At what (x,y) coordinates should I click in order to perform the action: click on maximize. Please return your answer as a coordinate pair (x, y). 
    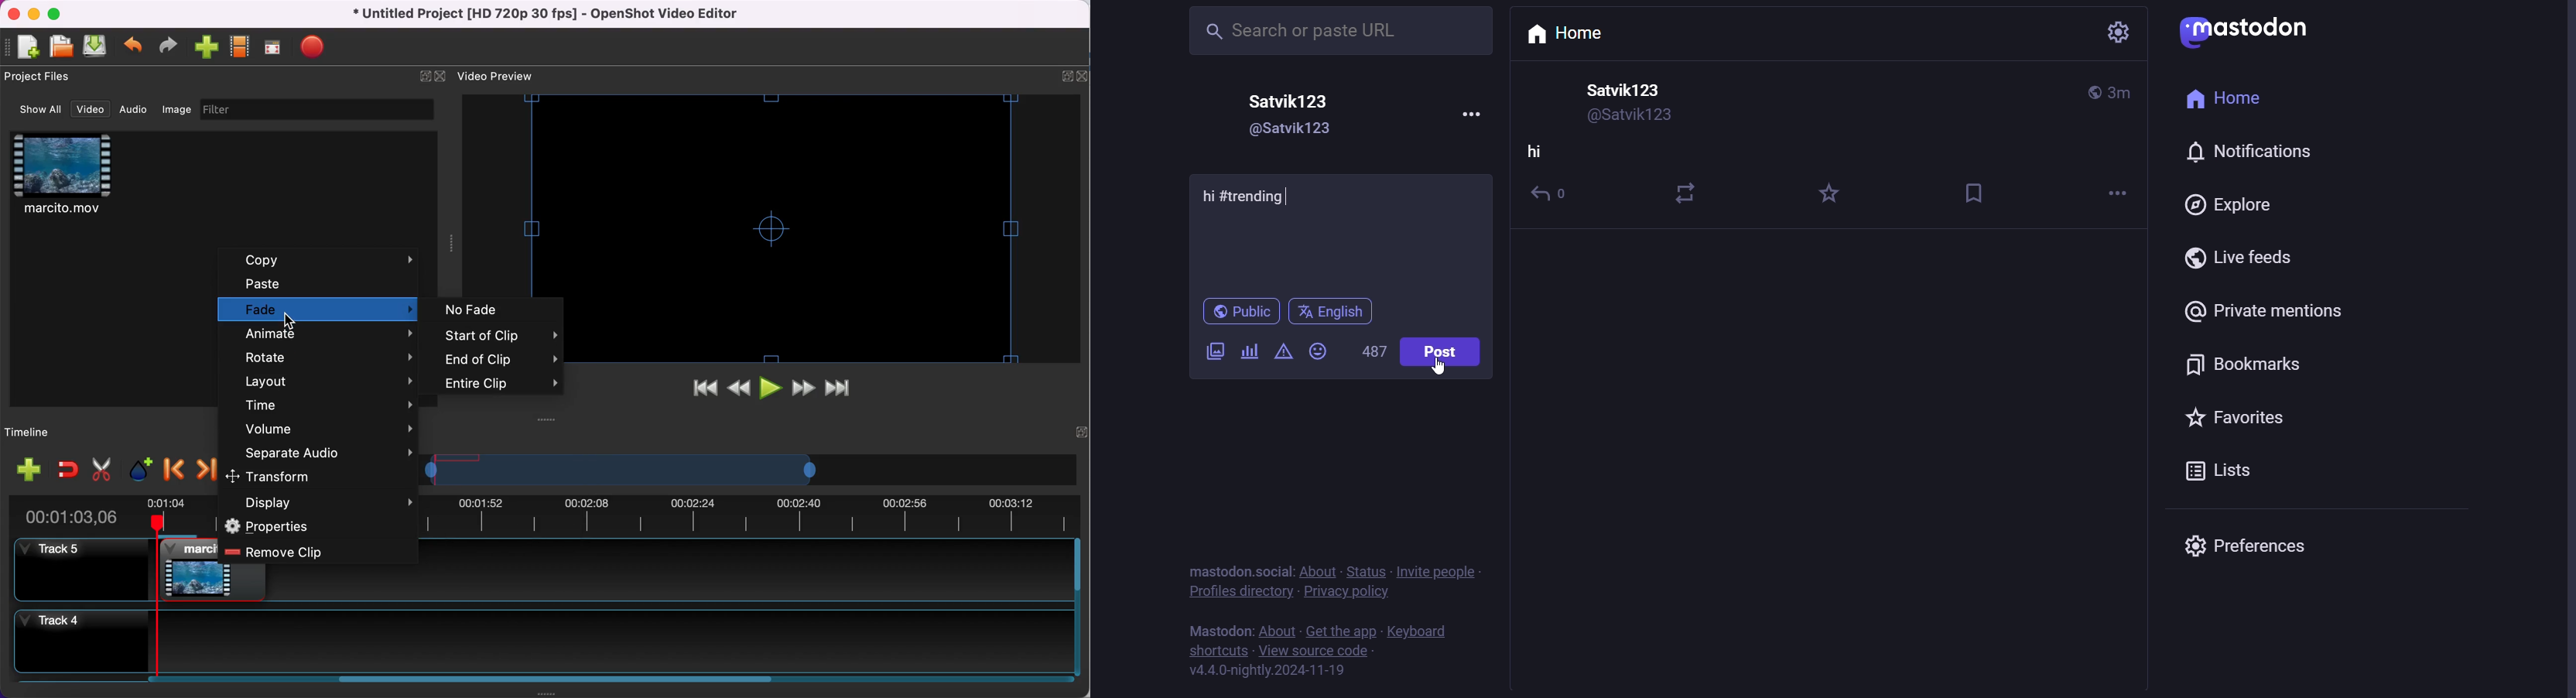
    Looking at the image, I should click on (62, 15).